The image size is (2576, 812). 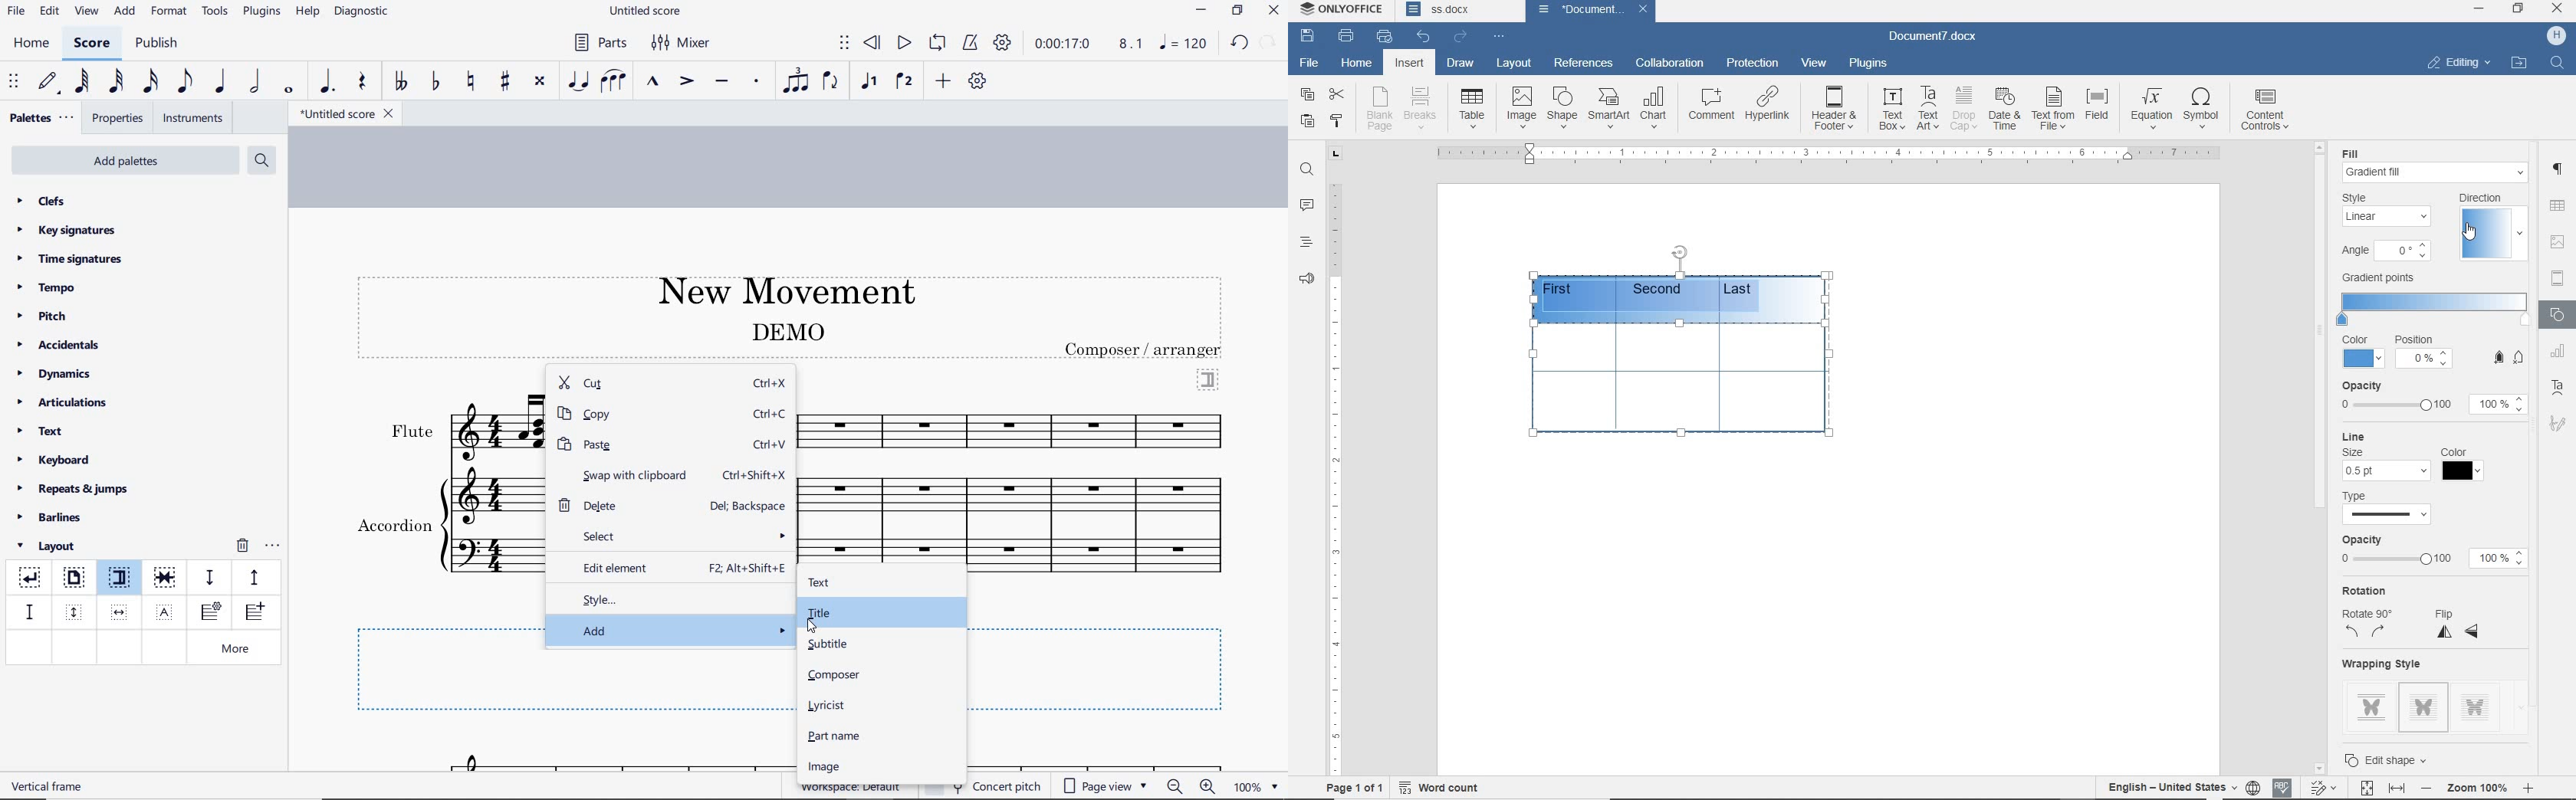 I want to click on scroll up, so click(x=2318, y=147).